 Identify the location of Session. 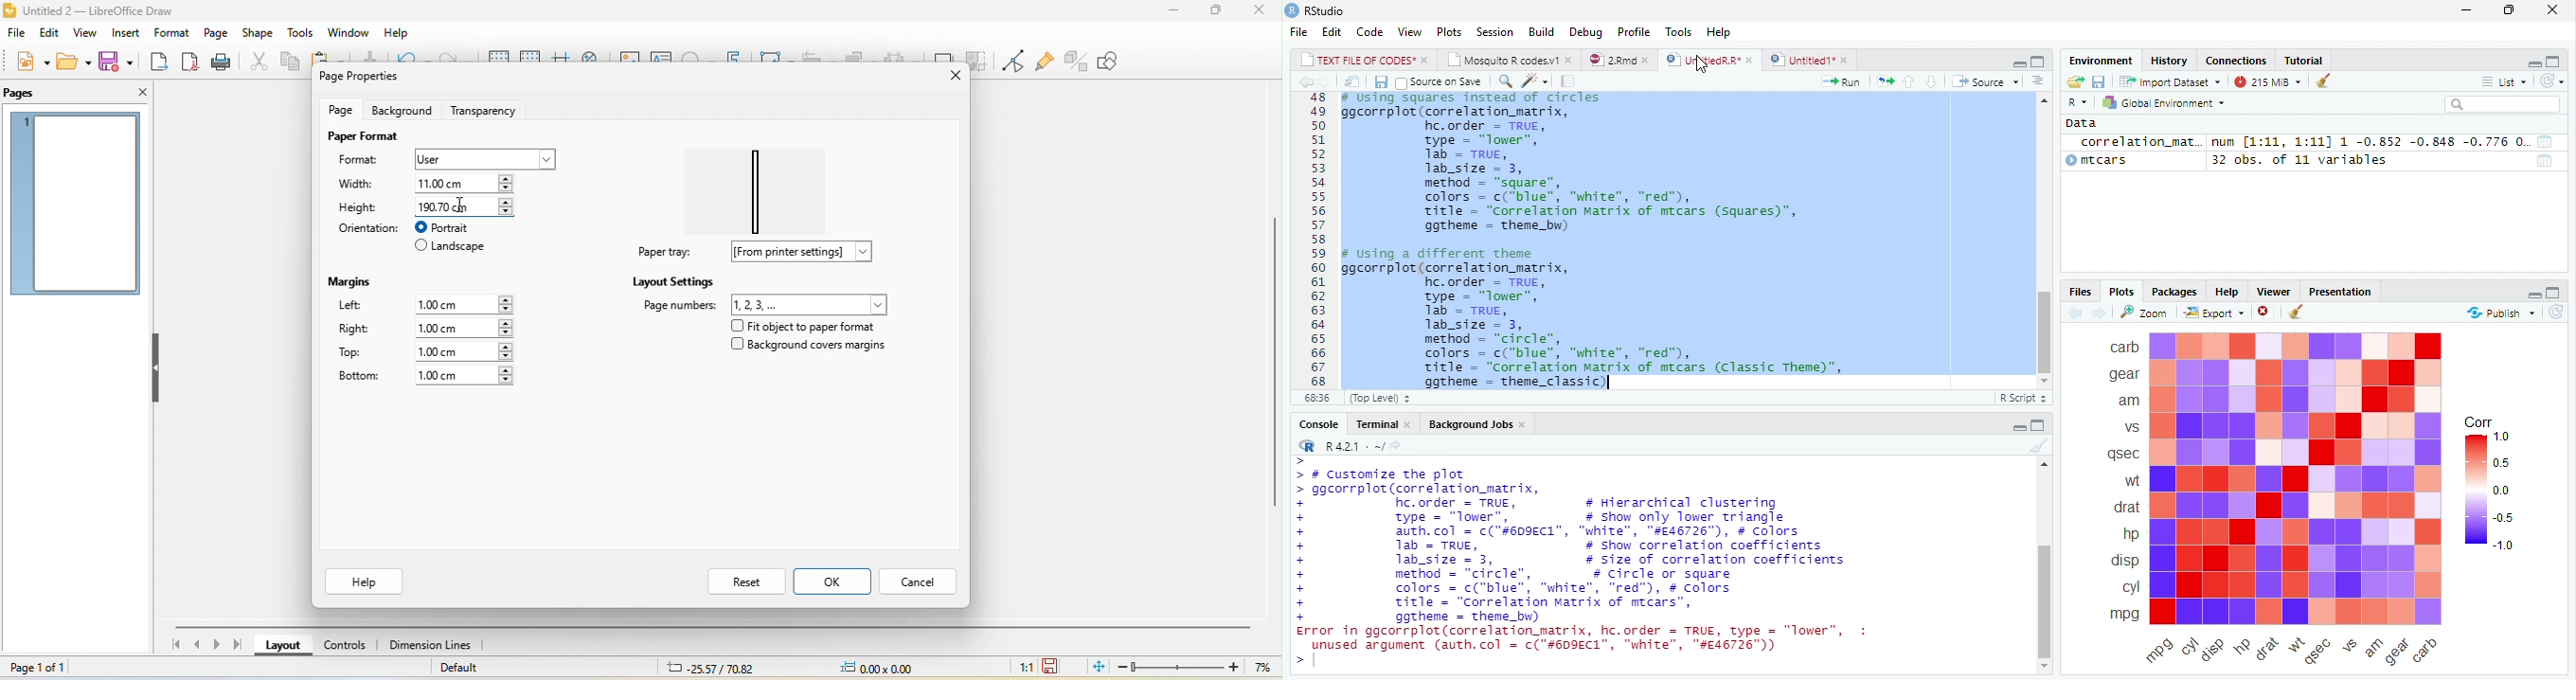
(1496, 34).